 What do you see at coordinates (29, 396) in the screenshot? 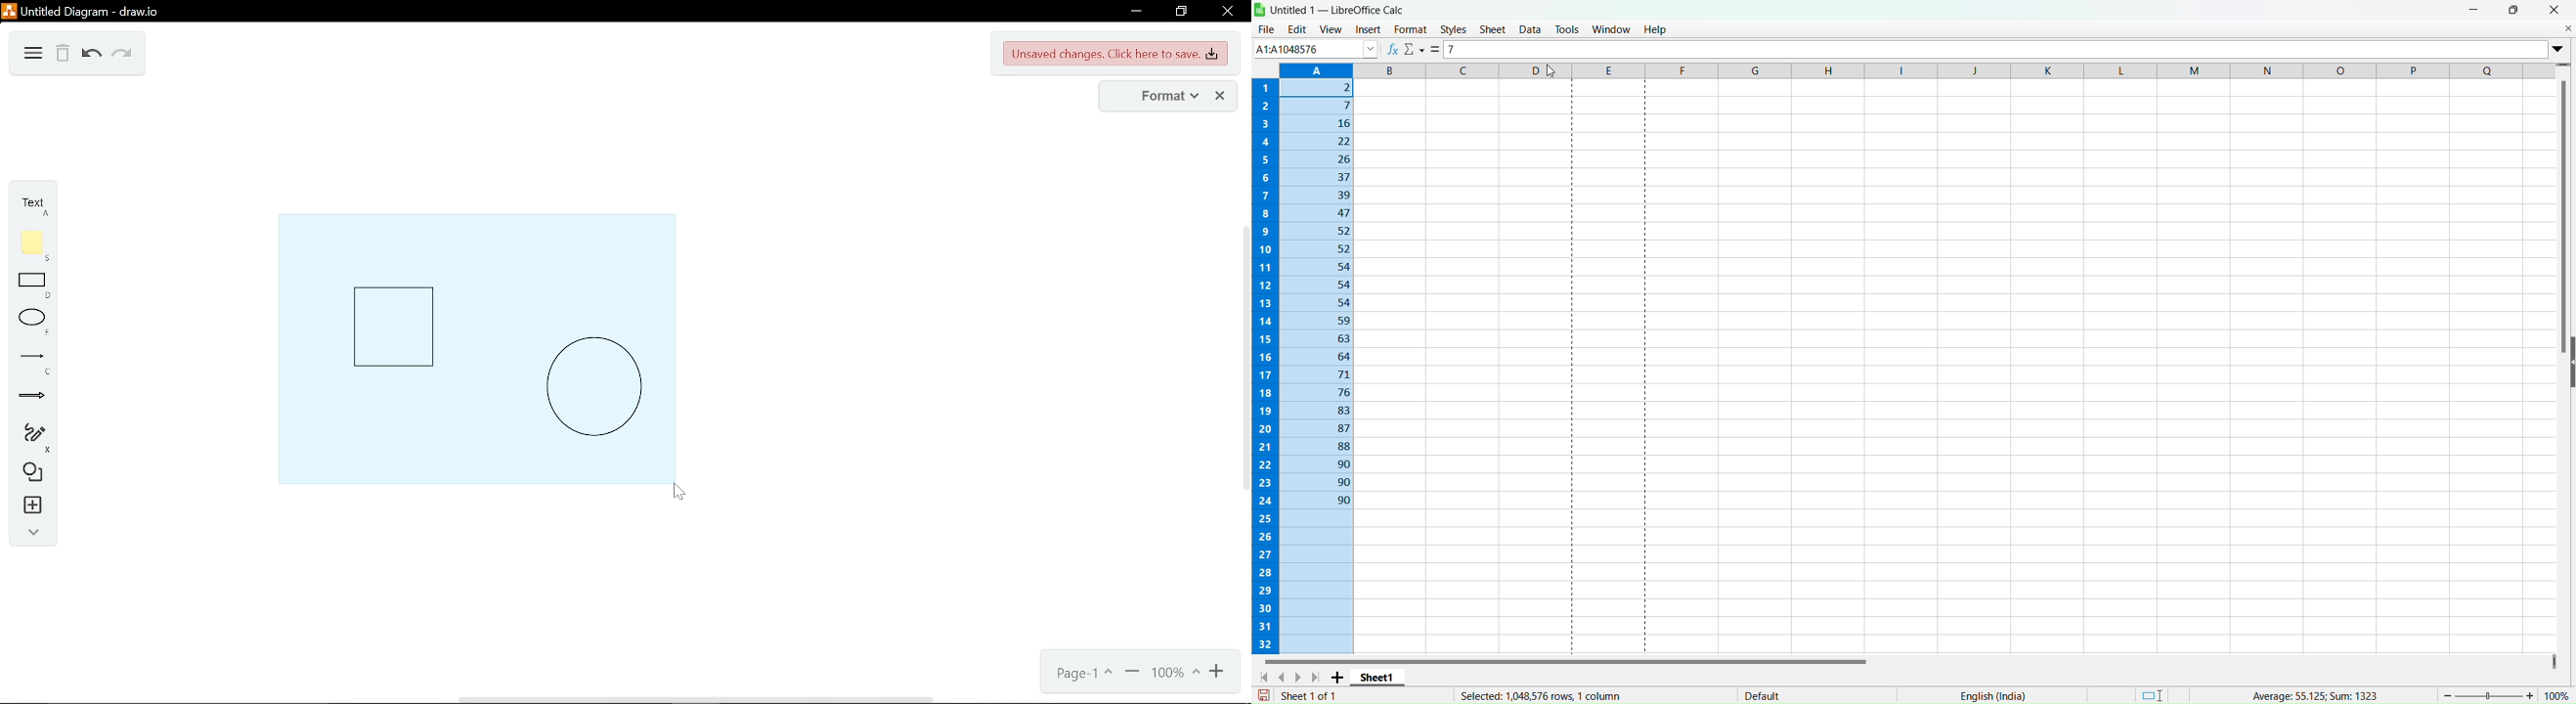
I see `arrow` at bounding box center [29, 396].